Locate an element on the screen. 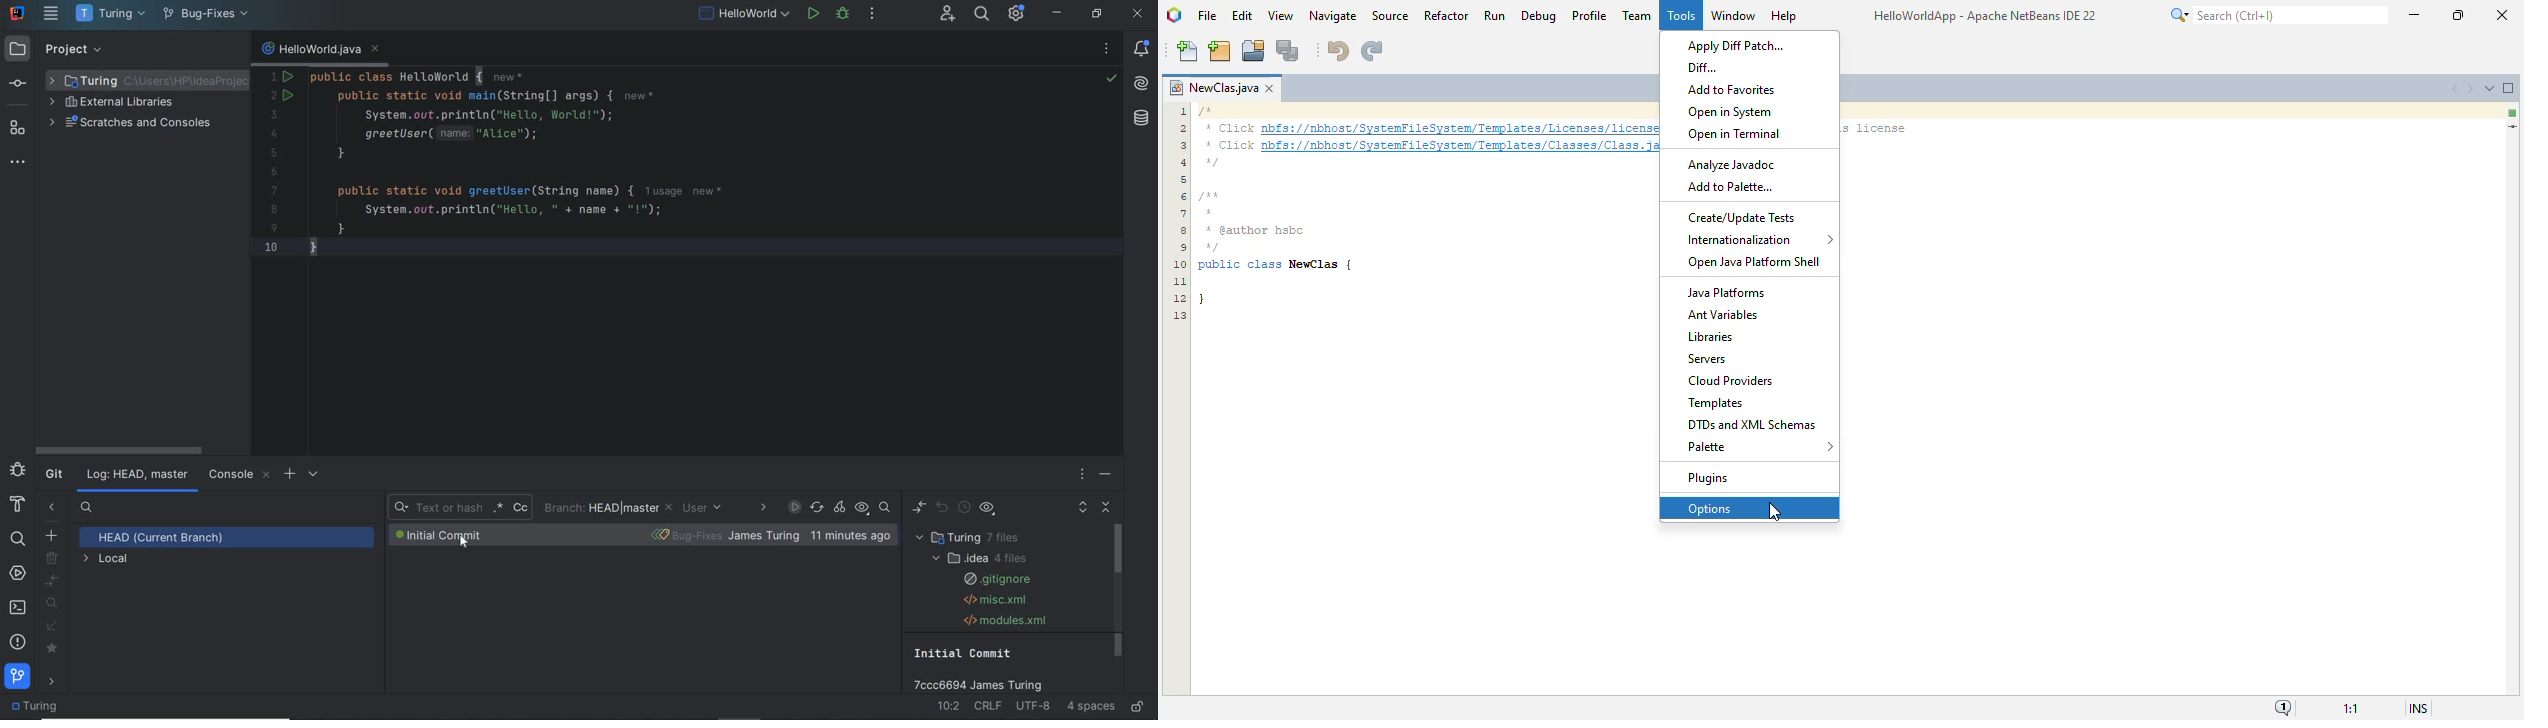 The width and height of the screenshot is (2548, 728). insert mode is located at coordinates (2417, 708).